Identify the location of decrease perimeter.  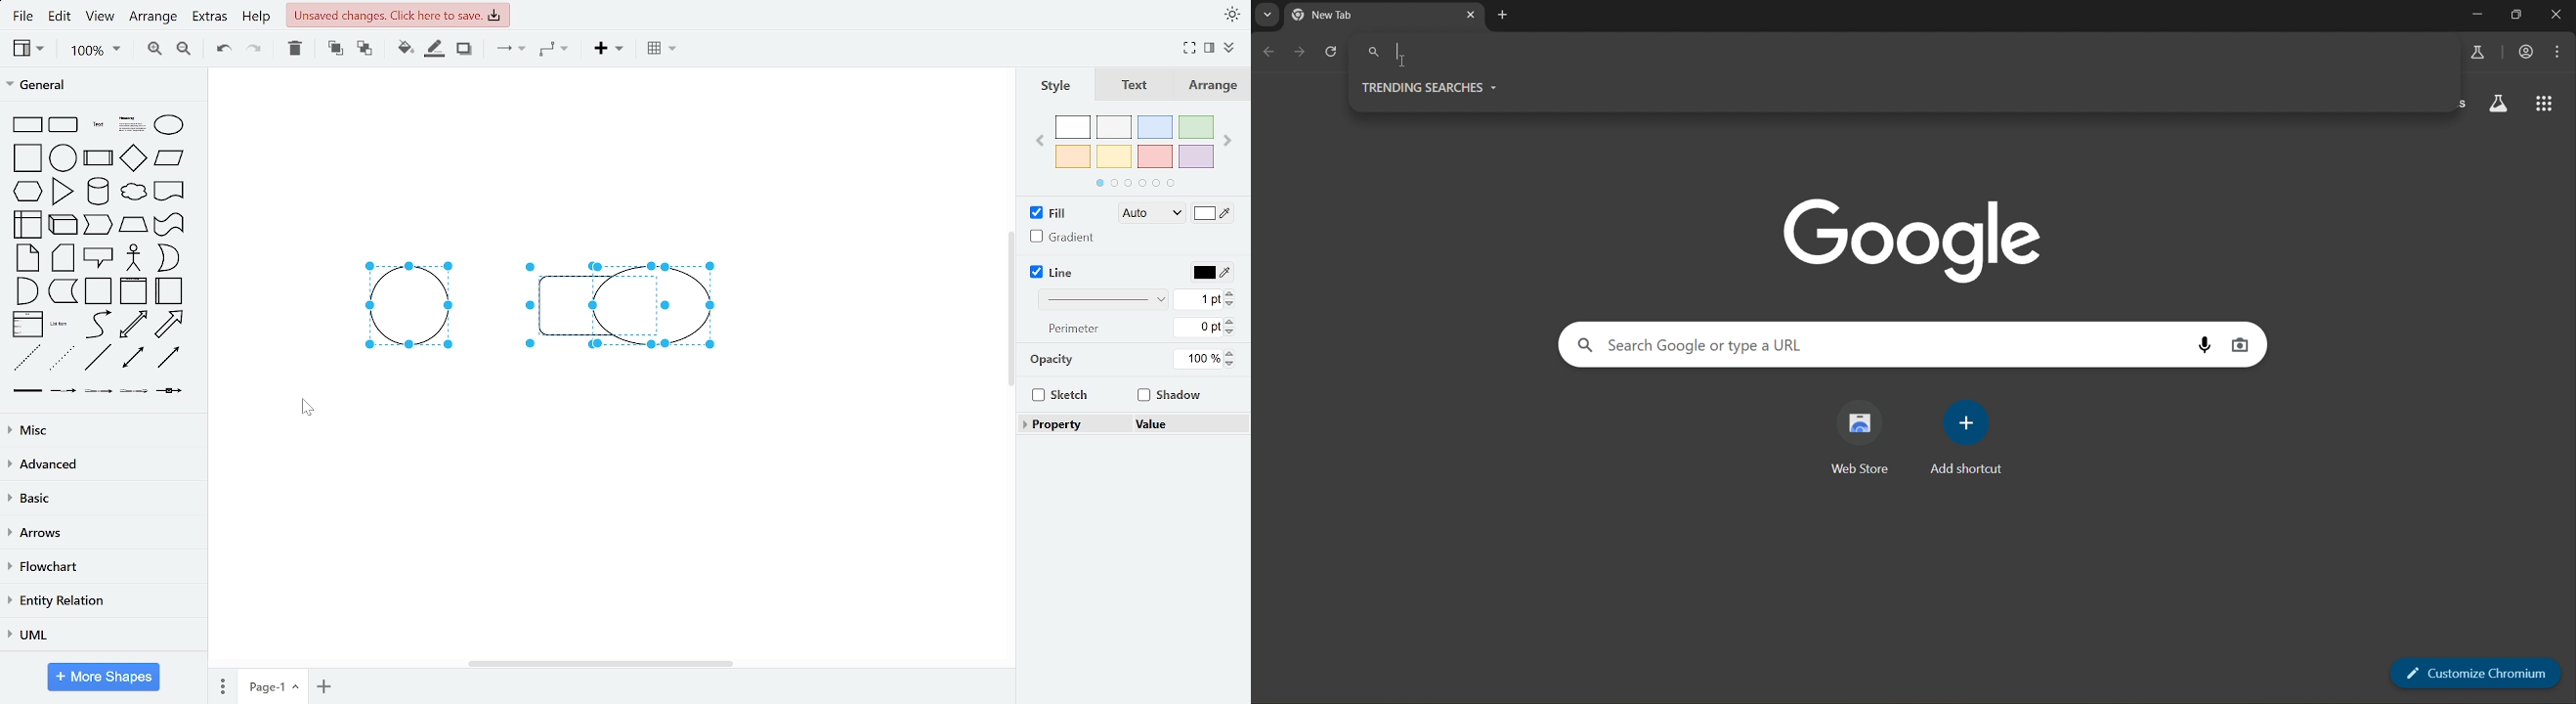
(1232, 331).